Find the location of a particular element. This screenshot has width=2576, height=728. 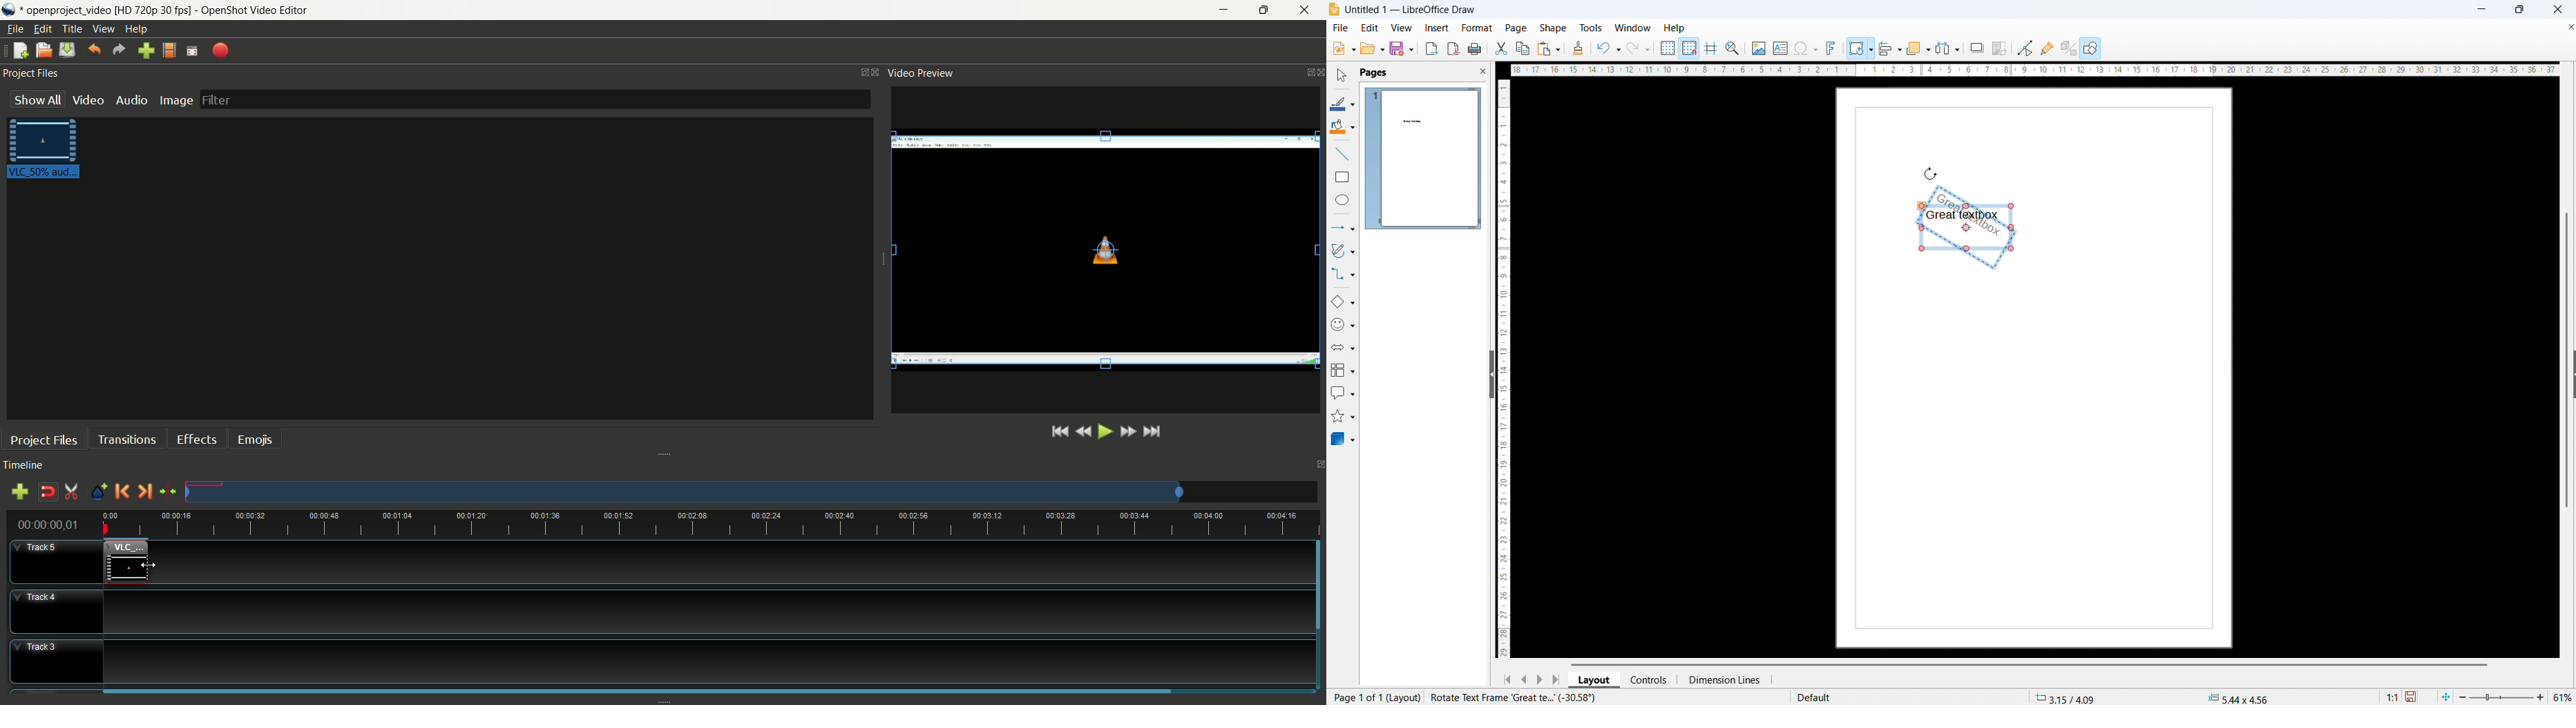

edit is located at coordinates (1369, 27).